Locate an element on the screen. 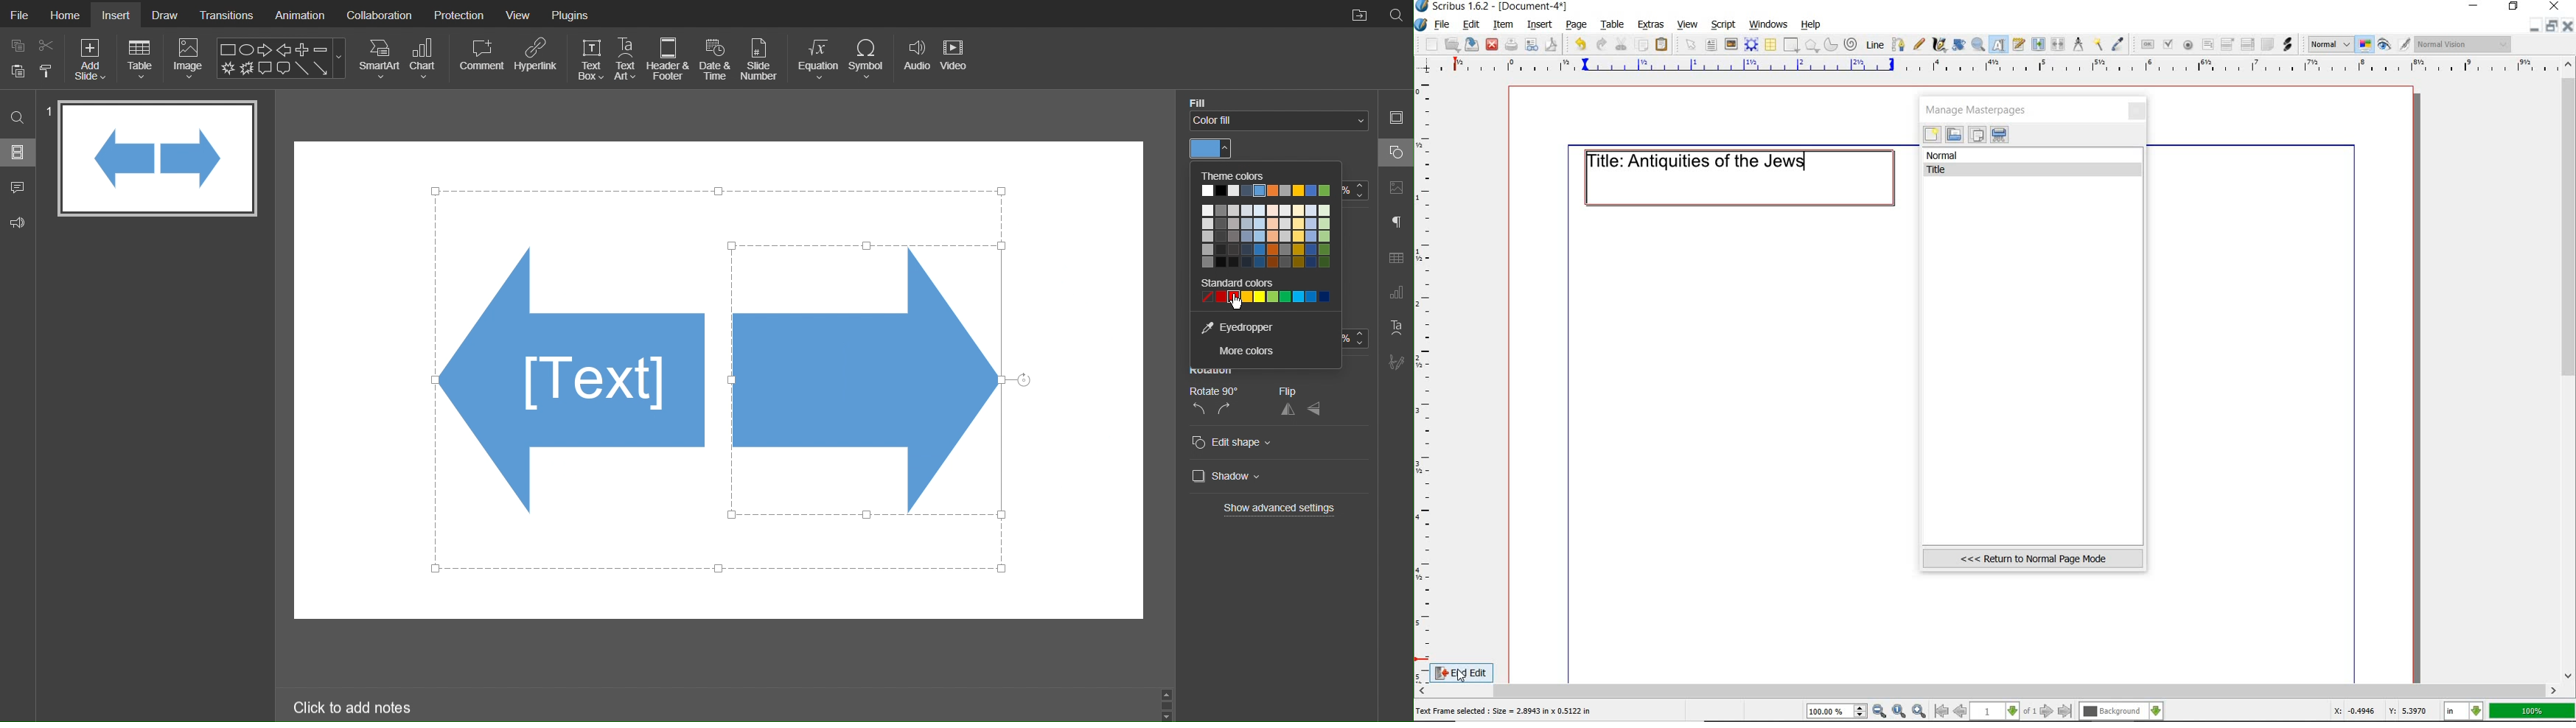 This screenshot has height=728, width=2576. edit text with story editor is located at coordinates (2020, 46).